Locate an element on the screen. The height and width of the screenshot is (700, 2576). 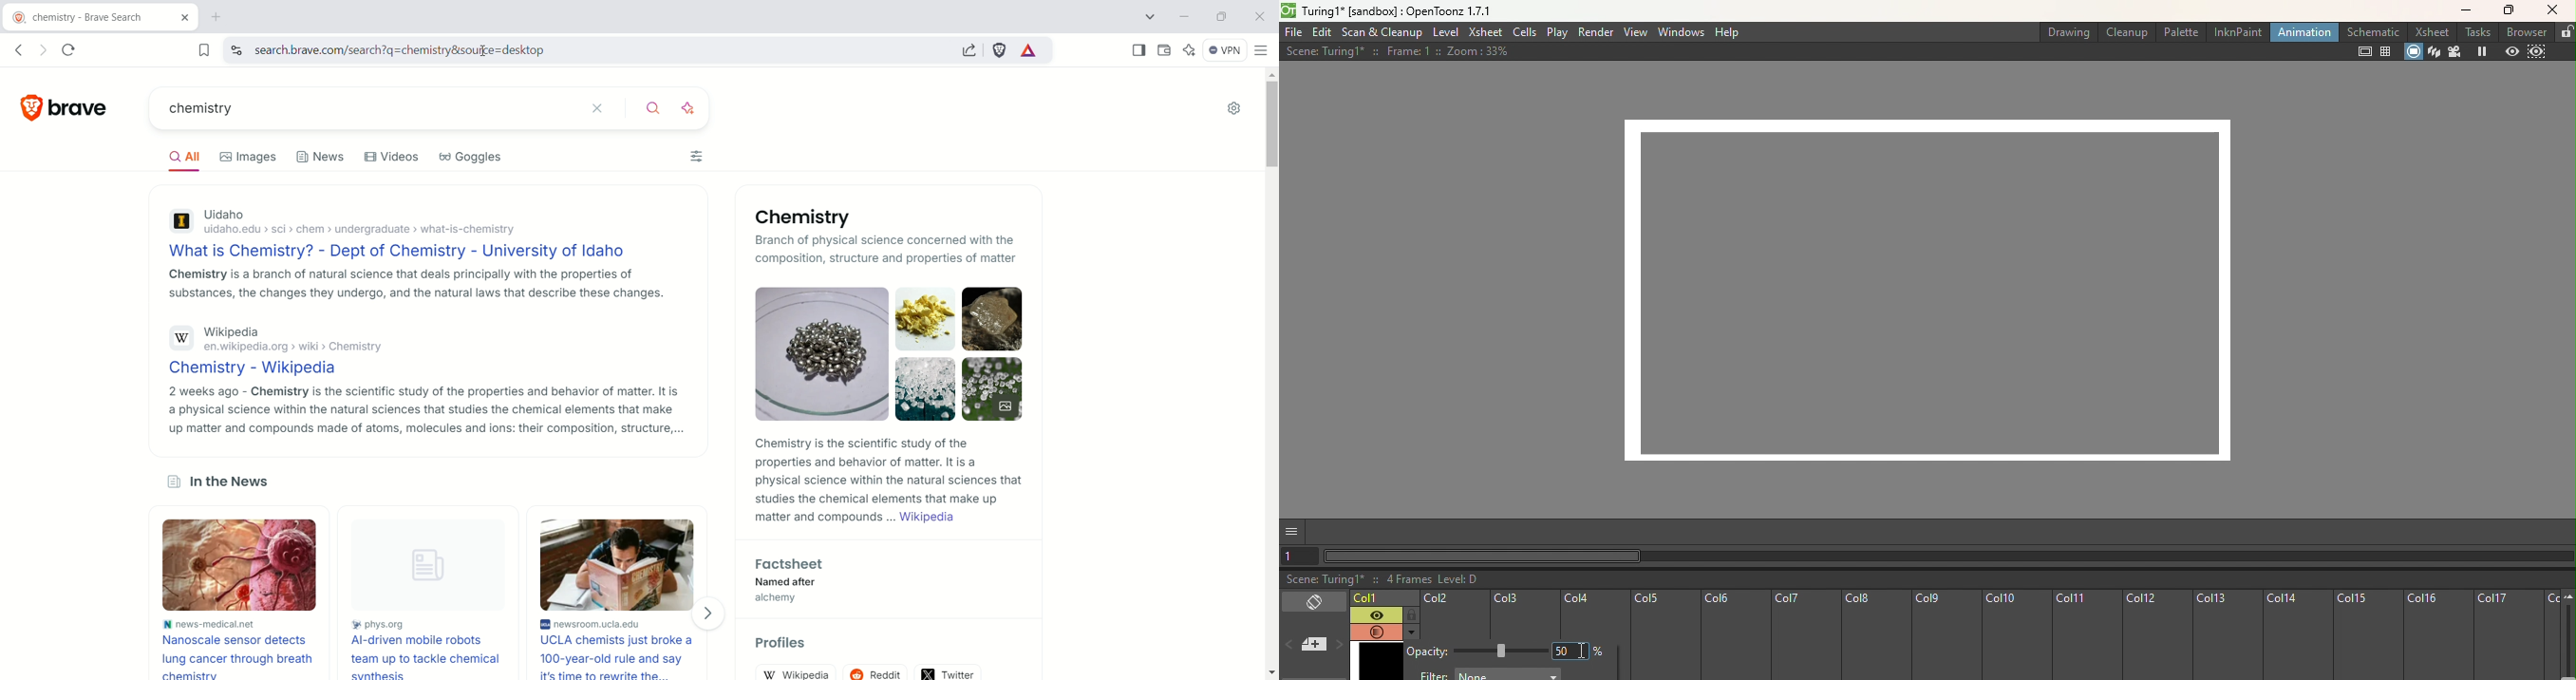
What is Chemistry? - Dept of Chemistry - University of Idaho is located at coordinates (403, 251).